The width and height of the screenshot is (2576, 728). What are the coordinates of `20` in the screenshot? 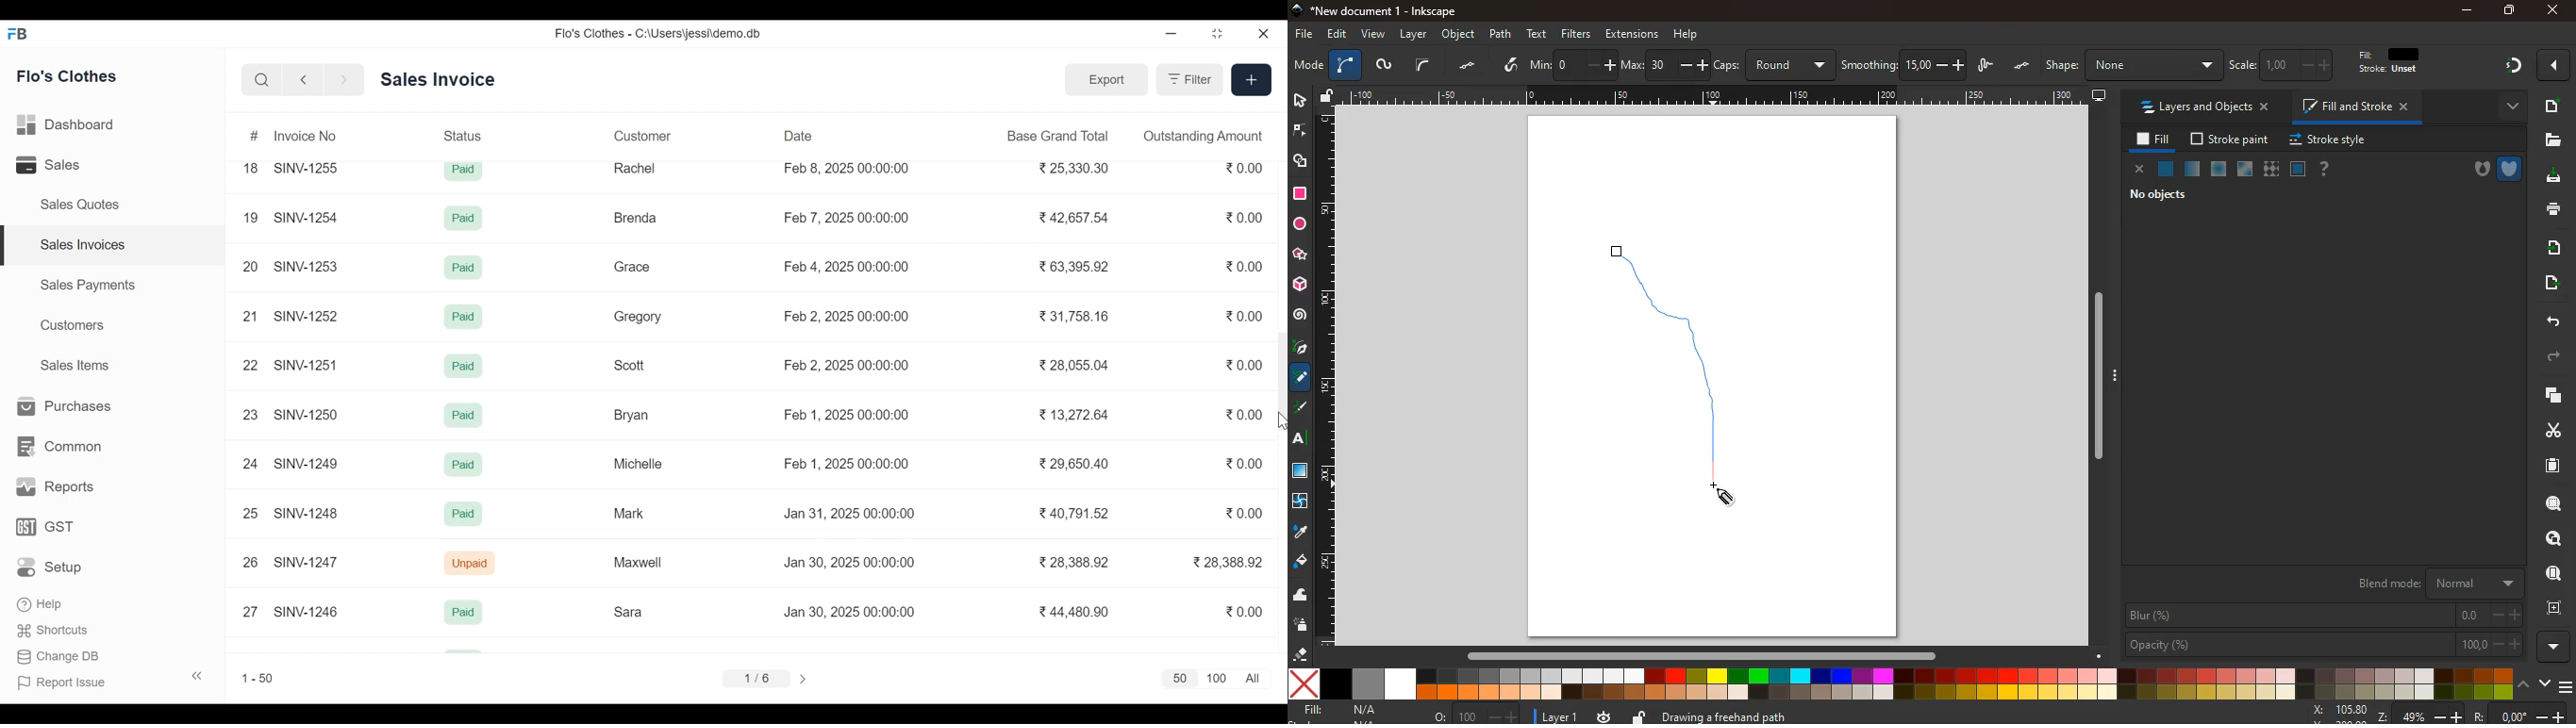 It's located at (250, 264).